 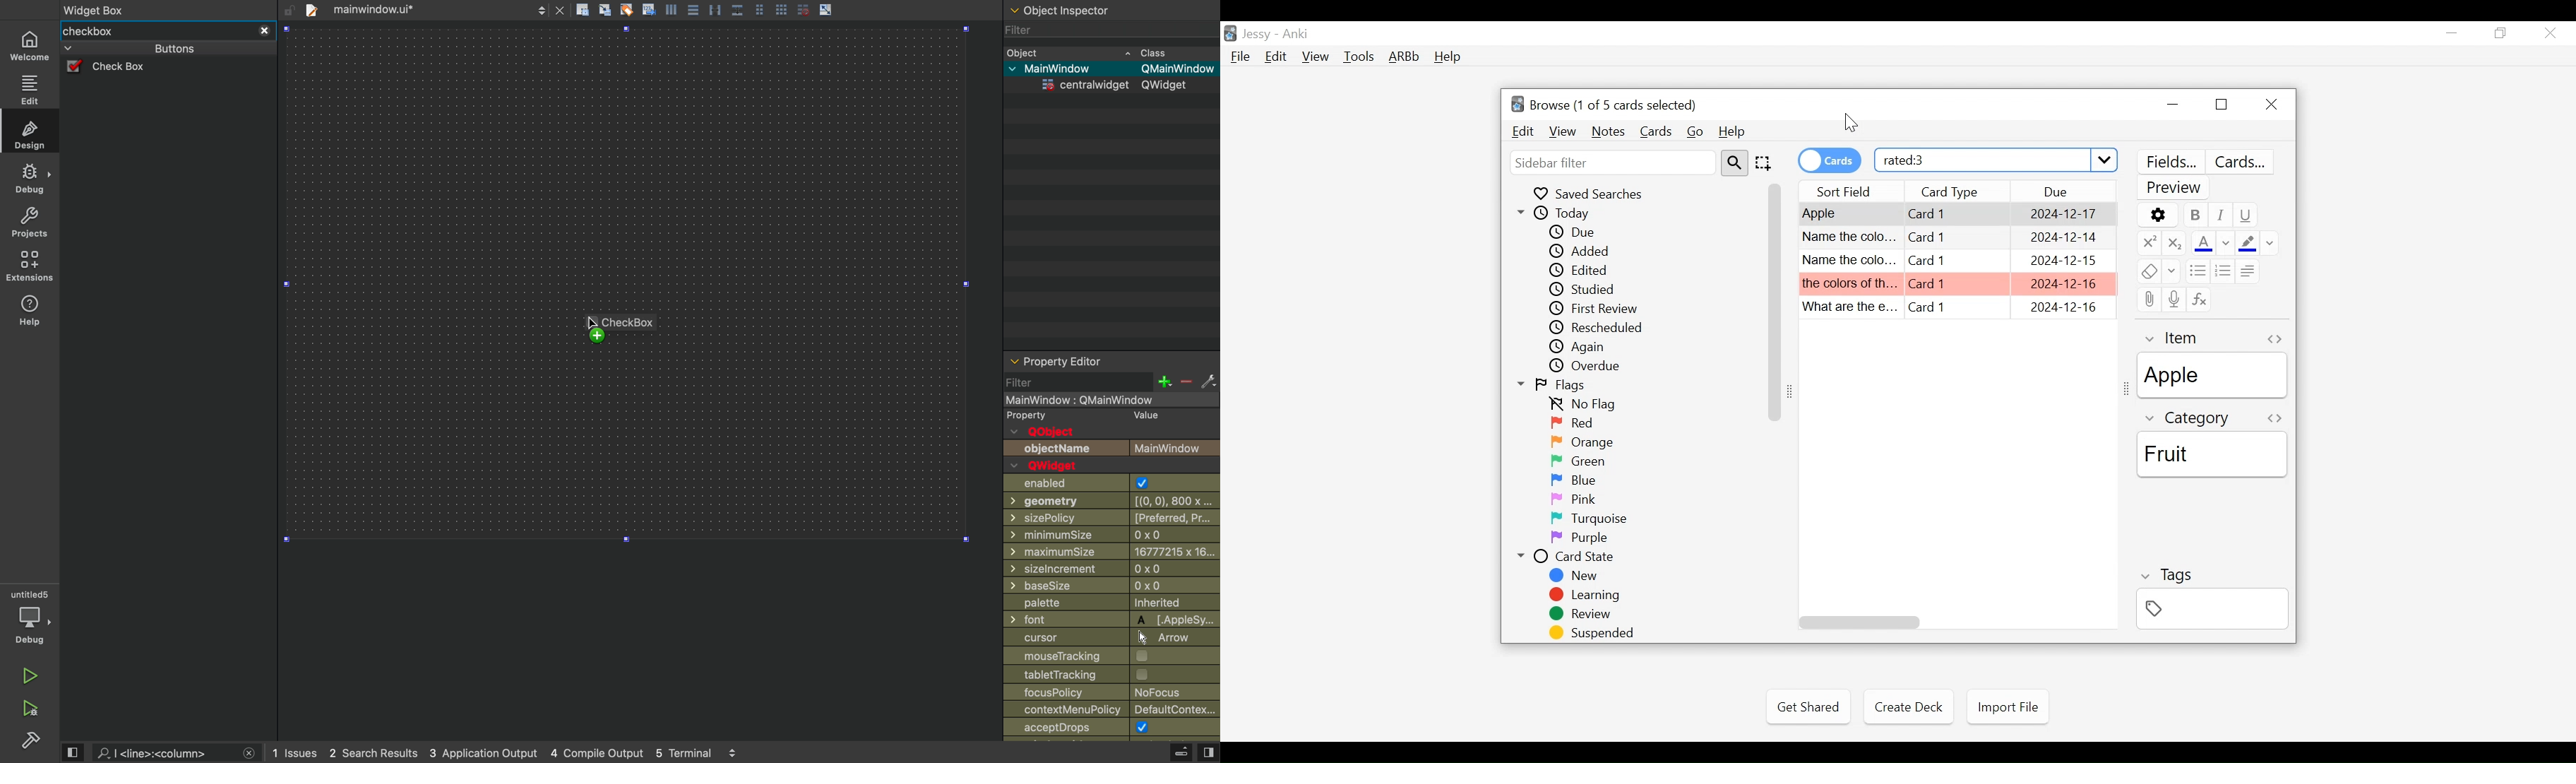 I want to click on Overdue, so click(x=1590, y=367).